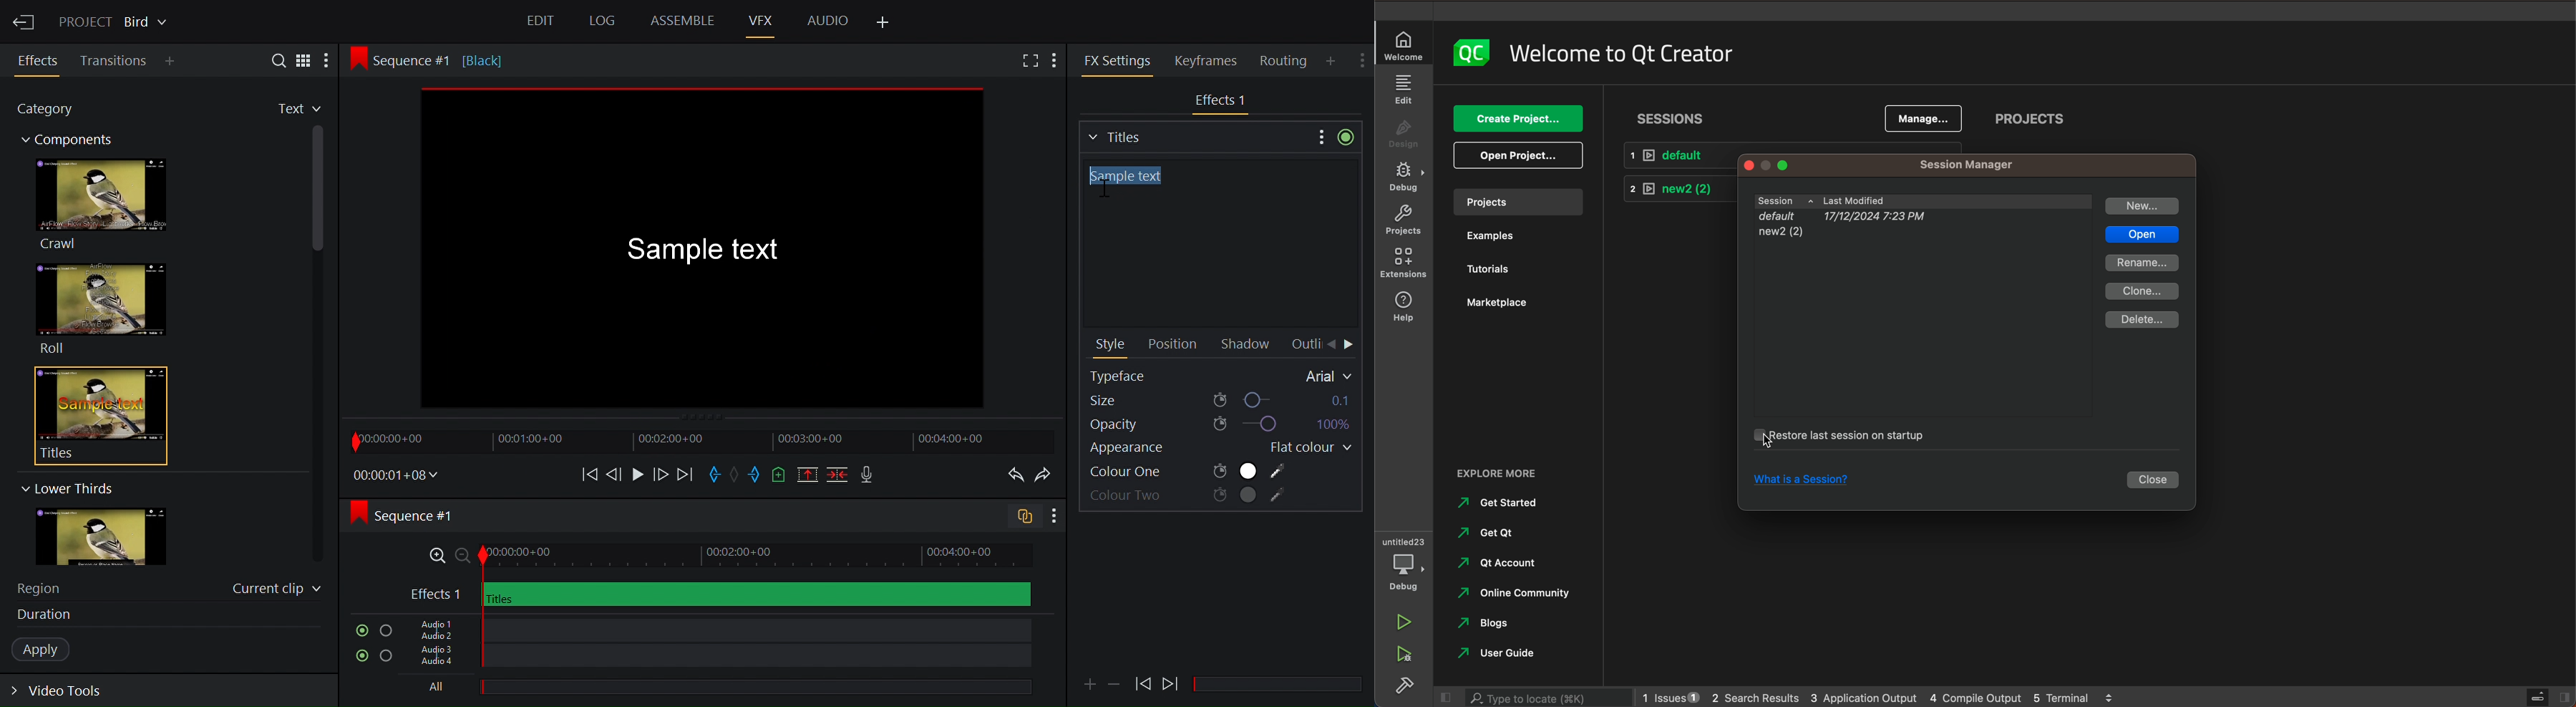  What do you see at coordinates (809, 477) in the screenshot?
I see `Remove all marked sections` at bounding box center [809, 477].